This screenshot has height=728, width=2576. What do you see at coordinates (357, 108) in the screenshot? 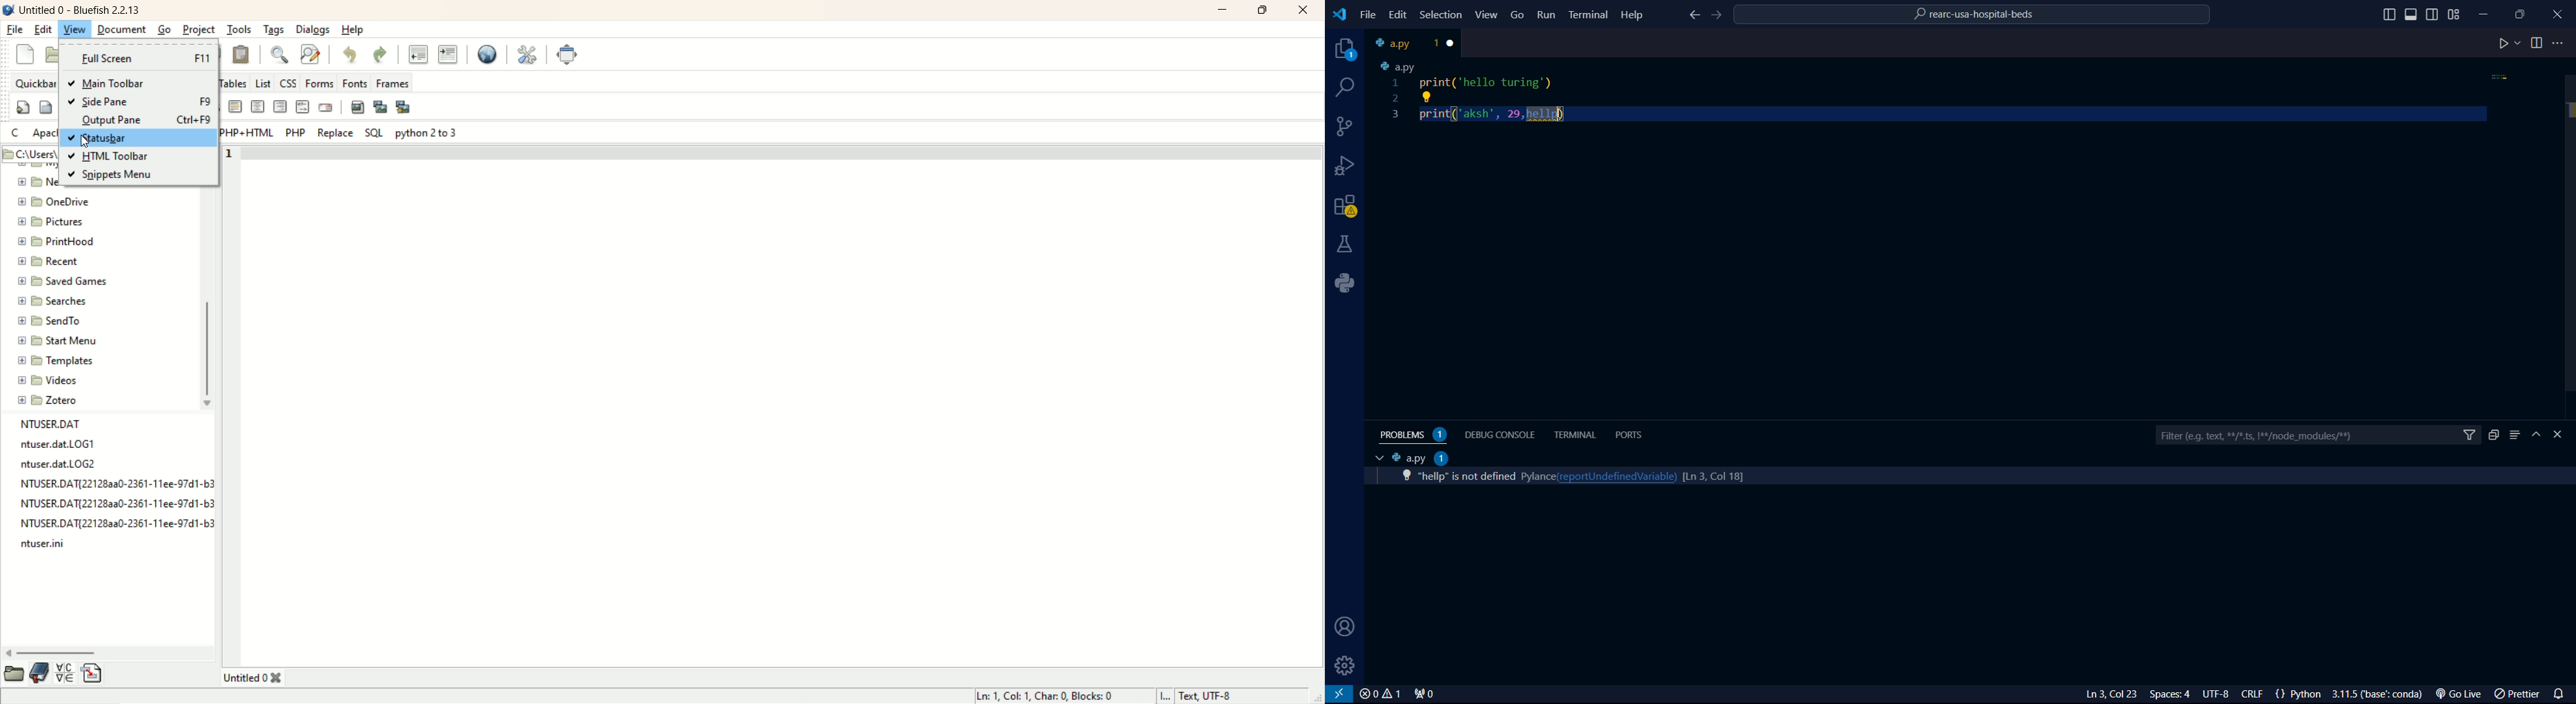
I see `insert image` at bounding box center [357, 108].